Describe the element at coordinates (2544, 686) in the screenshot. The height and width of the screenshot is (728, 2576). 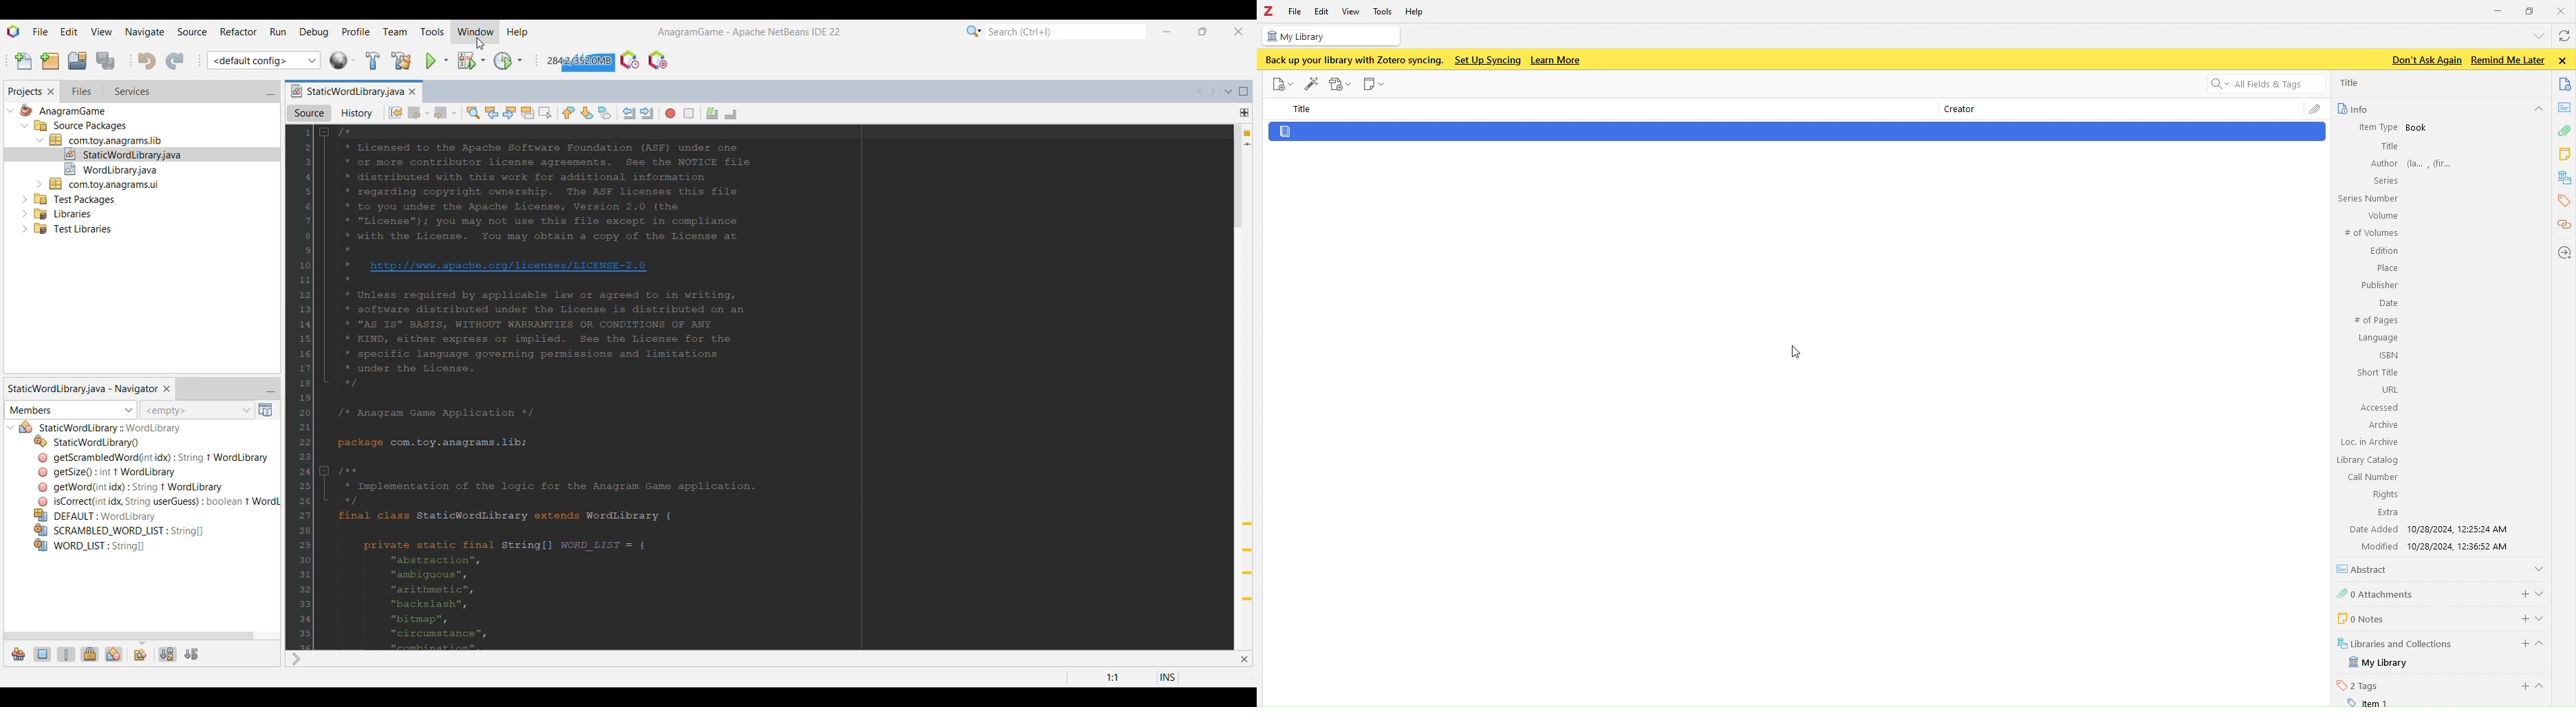
I see `show` at that location.